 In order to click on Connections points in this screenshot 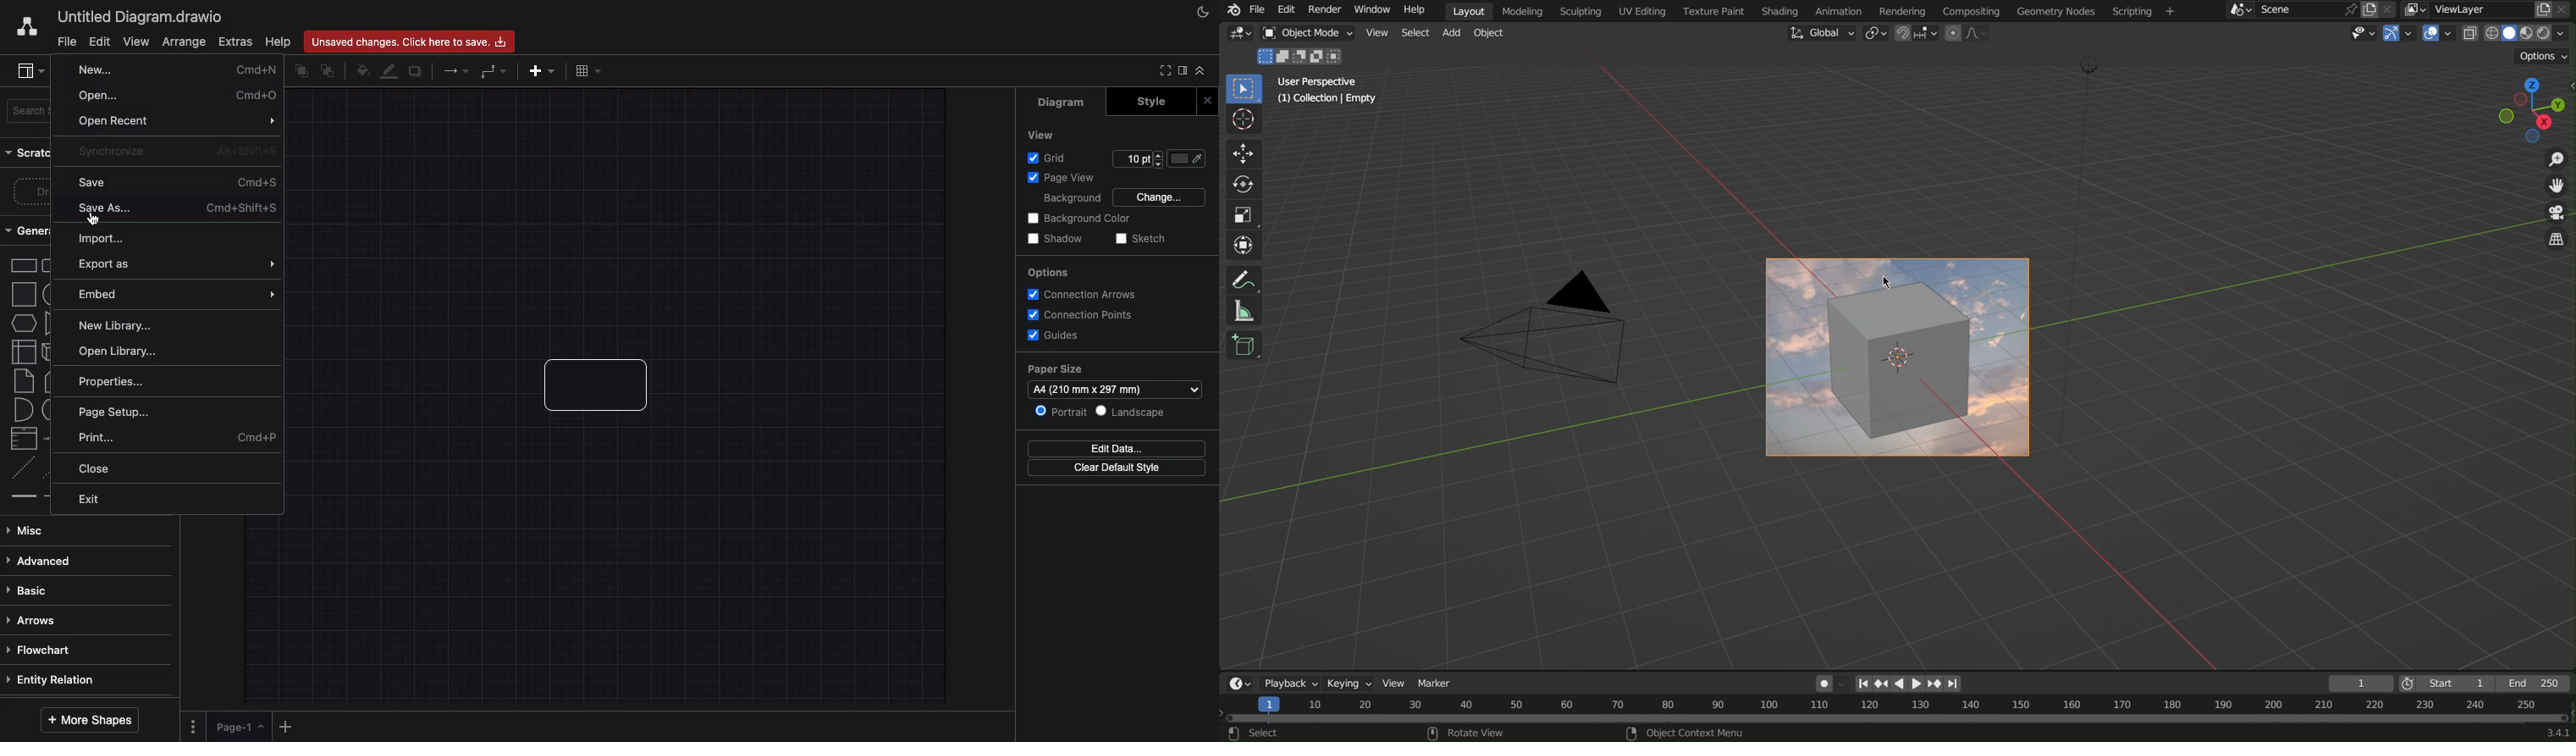, I will do `click(1082, 315)`.